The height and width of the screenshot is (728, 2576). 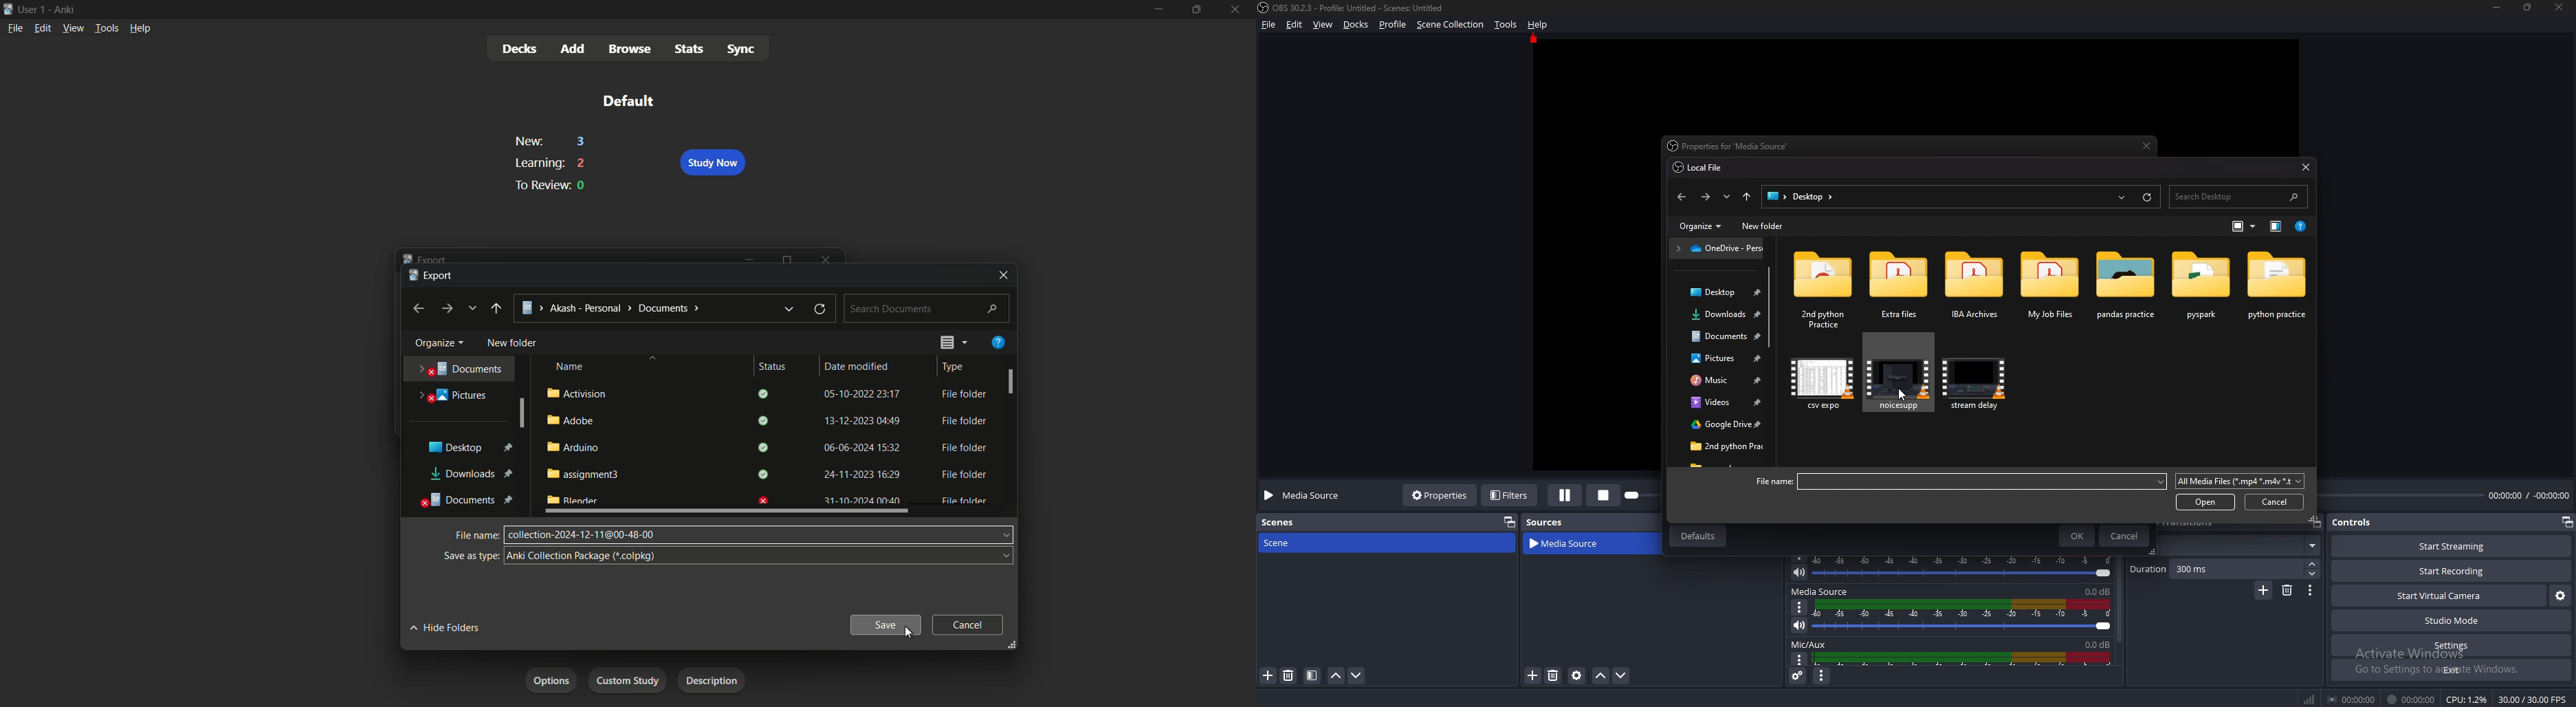 What do you see at coordinates (769, 498) in the screenshot?
I see `folder ` at bounding box center [769, 498].